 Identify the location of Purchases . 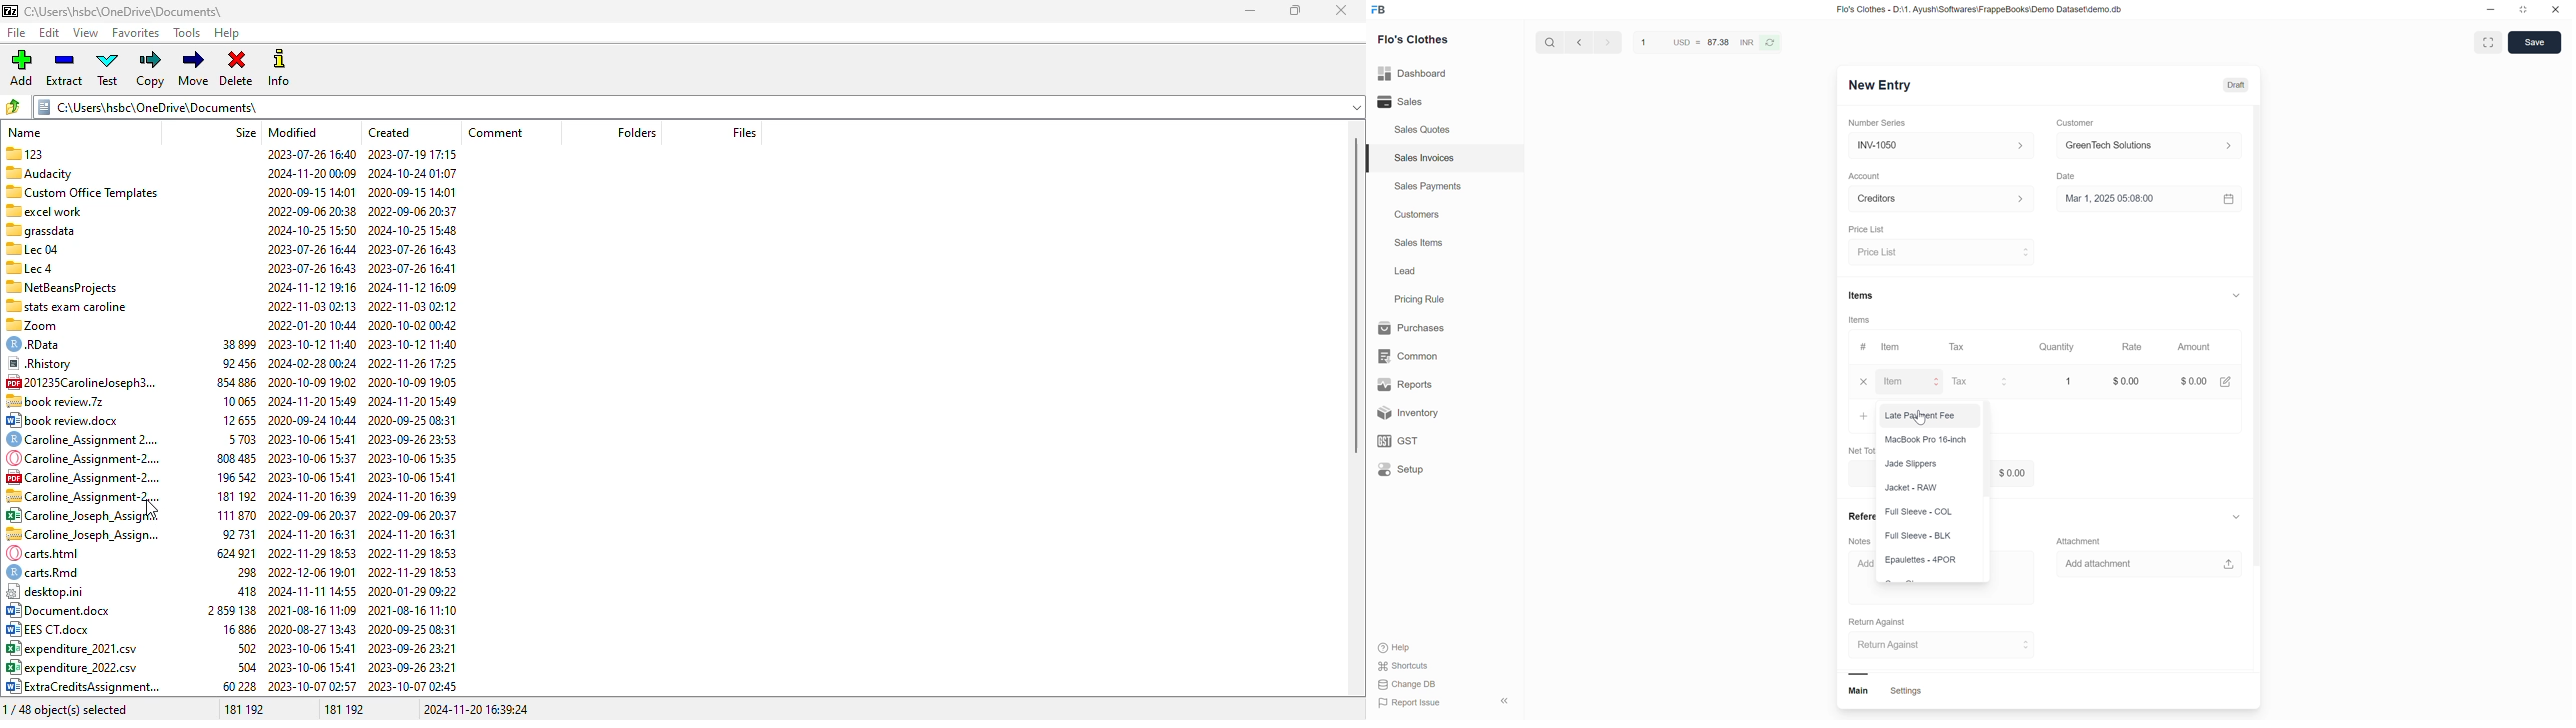
(1427, 327).